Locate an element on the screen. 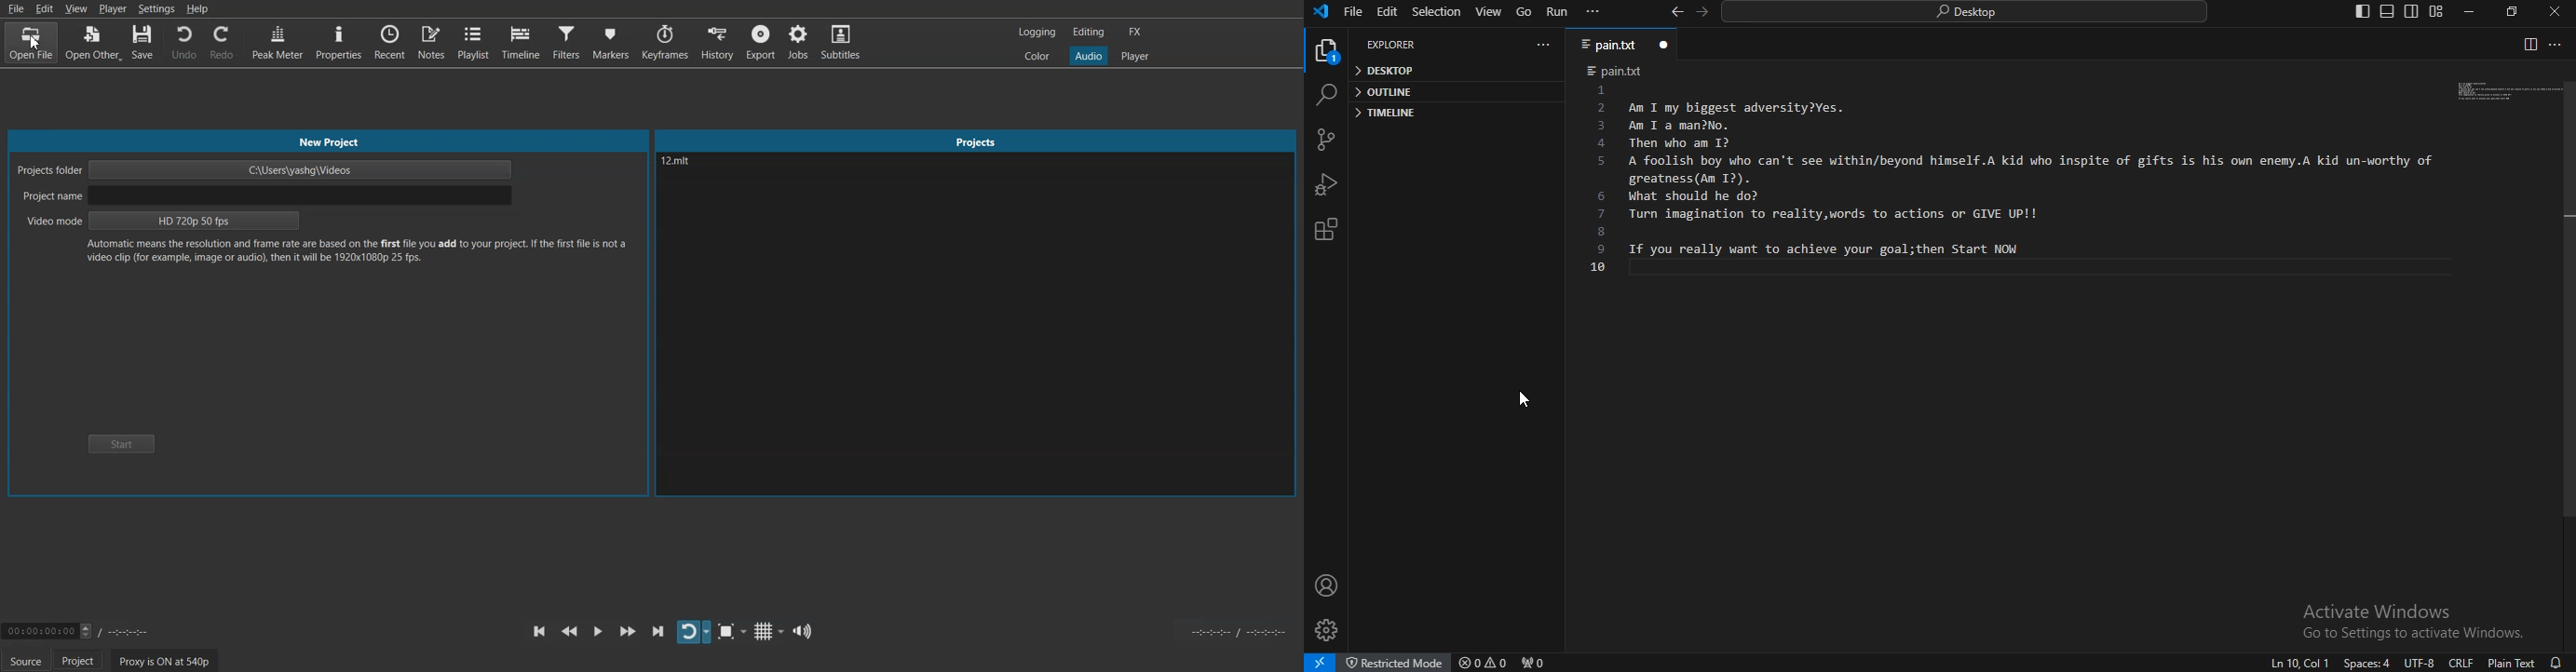 The image size is (2576, 672). restricted mode is located at coordinates (1393, 662).